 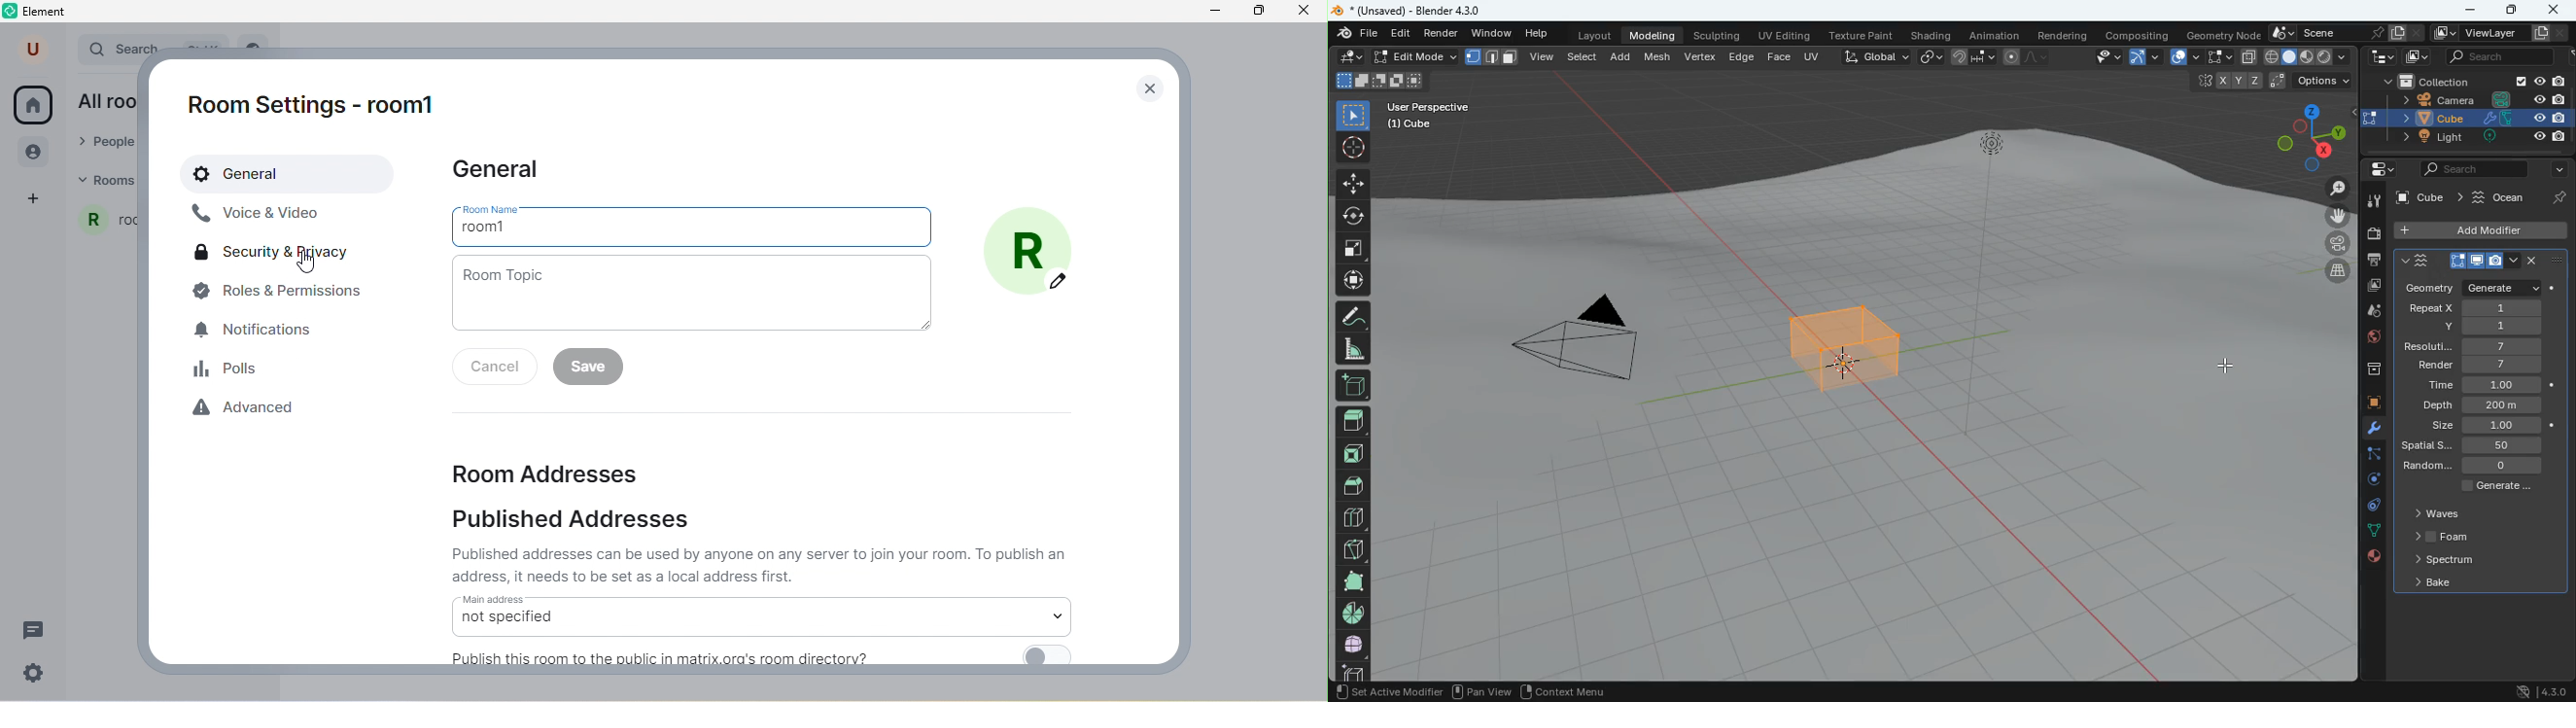 I want to click on coordinates, so click(x=2269, y=82).